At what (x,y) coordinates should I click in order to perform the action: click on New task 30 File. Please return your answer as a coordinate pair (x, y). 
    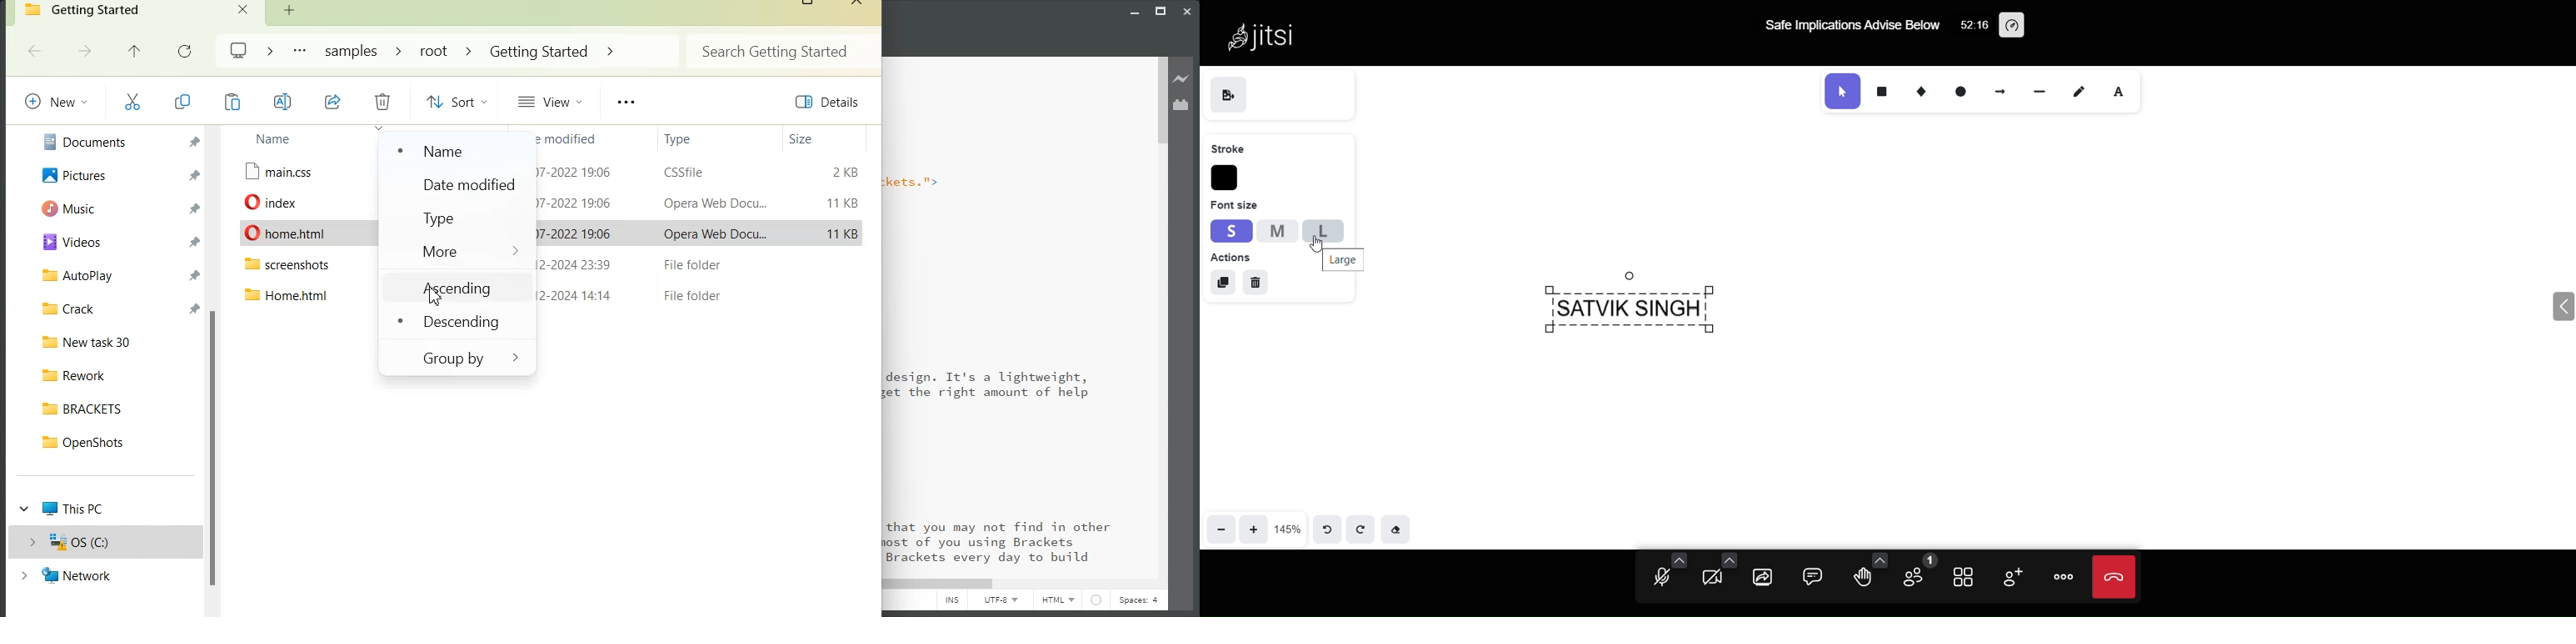
    Looking at the image, I should click on (114, 342).